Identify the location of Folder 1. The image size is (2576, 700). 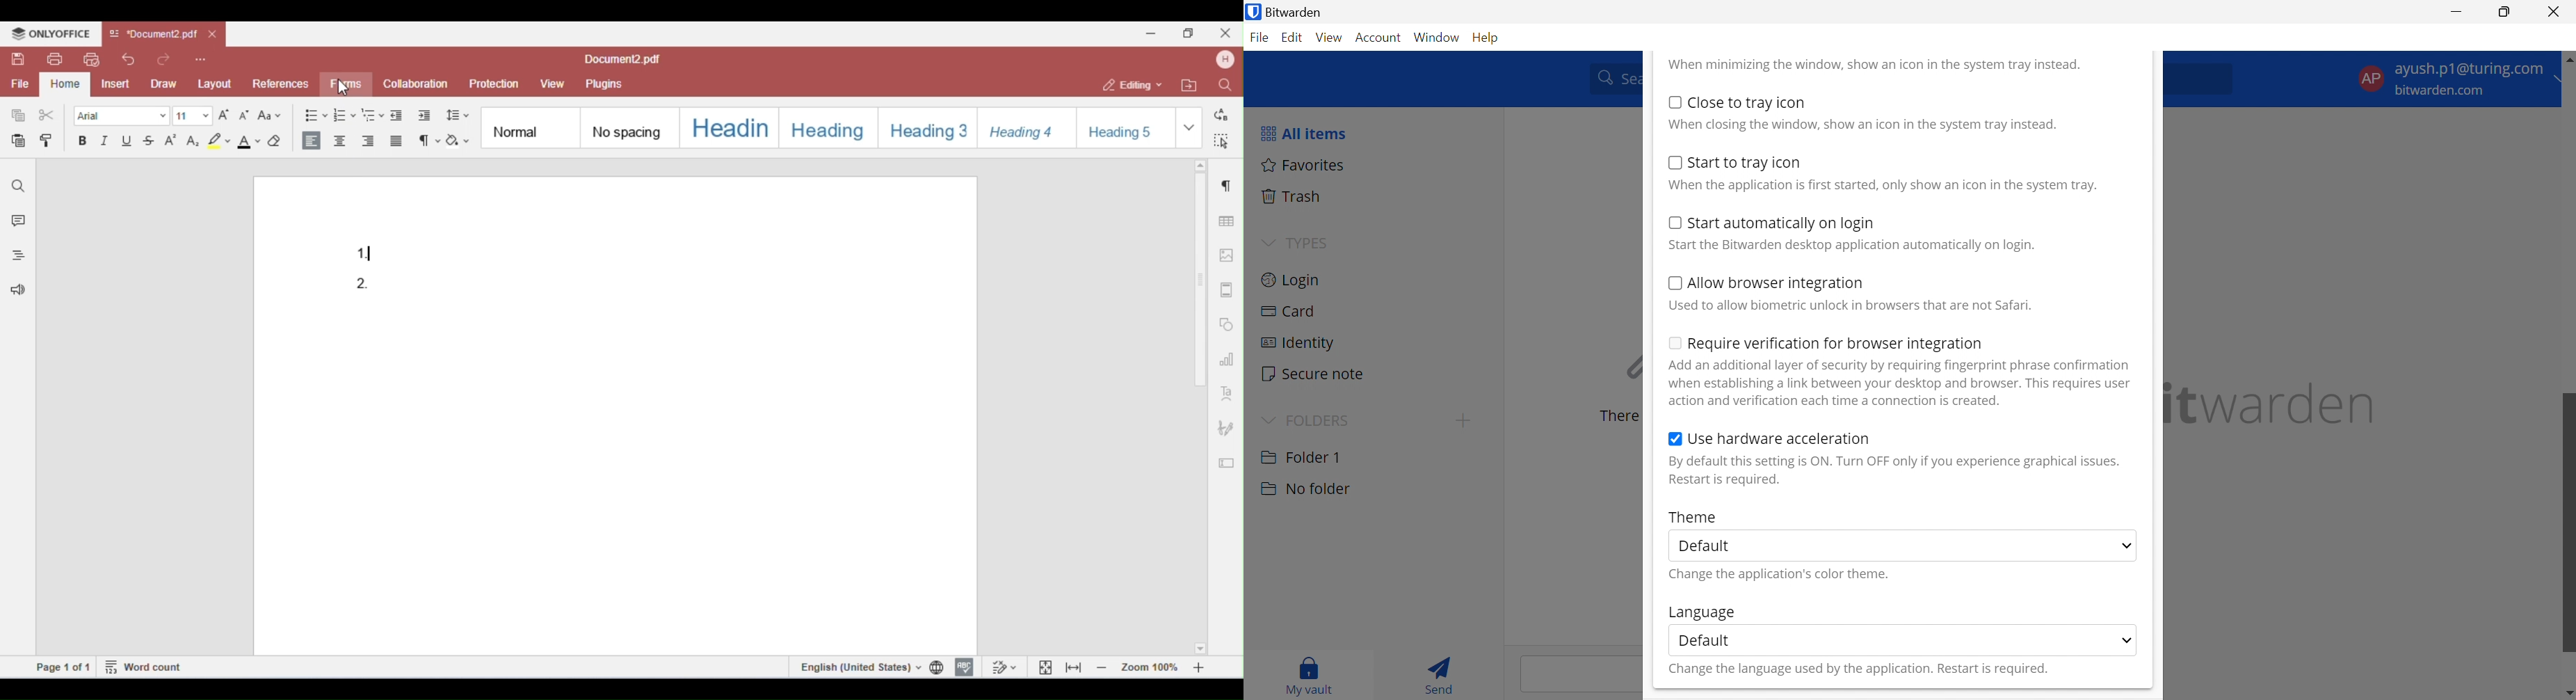
(1301, 456).